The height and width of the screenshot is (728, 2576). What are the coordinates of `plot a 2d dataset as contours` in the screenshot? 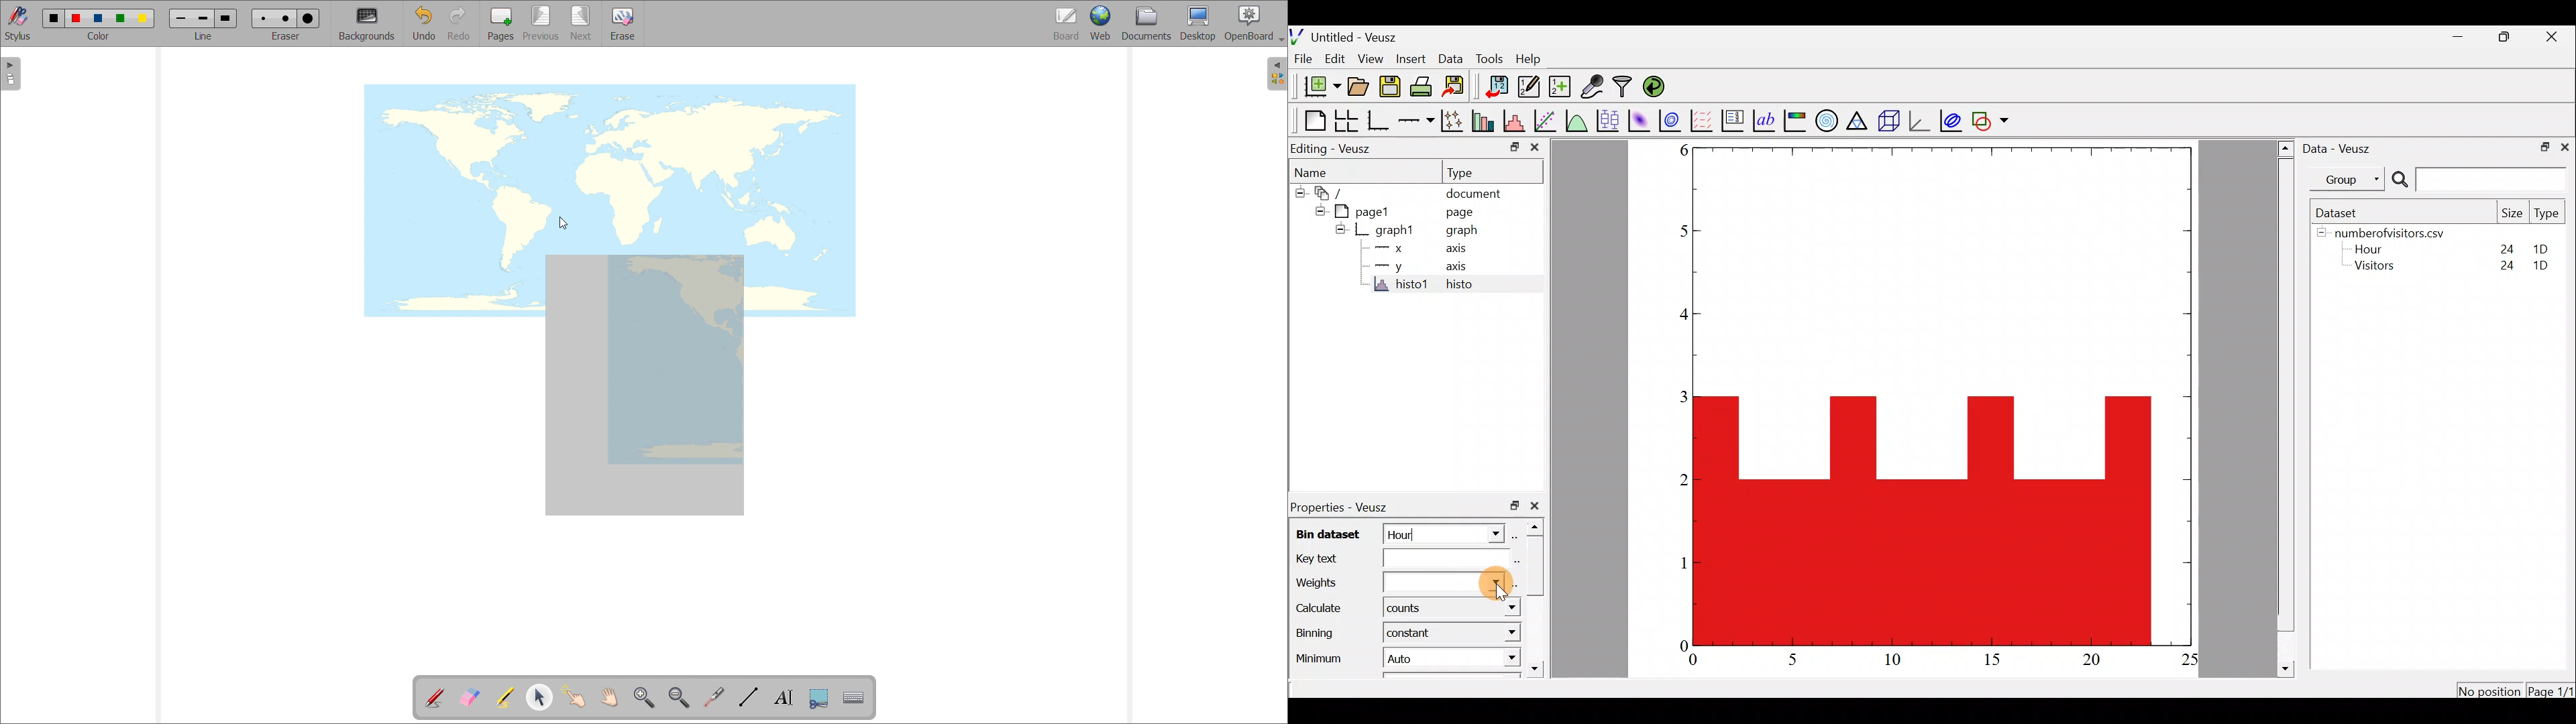 It's located at (1670, 120).